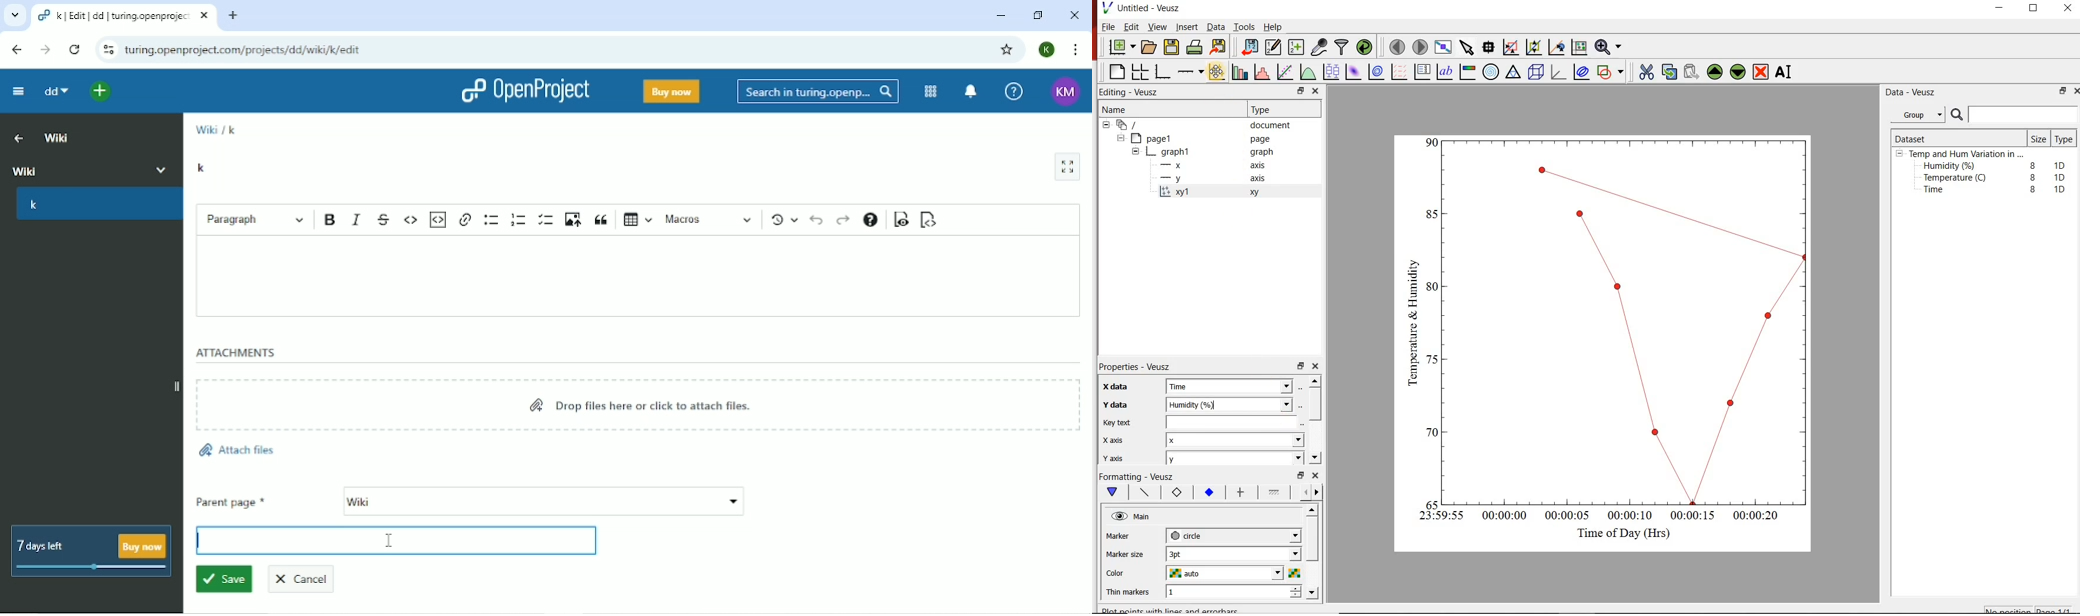  Describe the element at coordinates (1503, 517) in the screenshot. I see `00:00:00` at that location.